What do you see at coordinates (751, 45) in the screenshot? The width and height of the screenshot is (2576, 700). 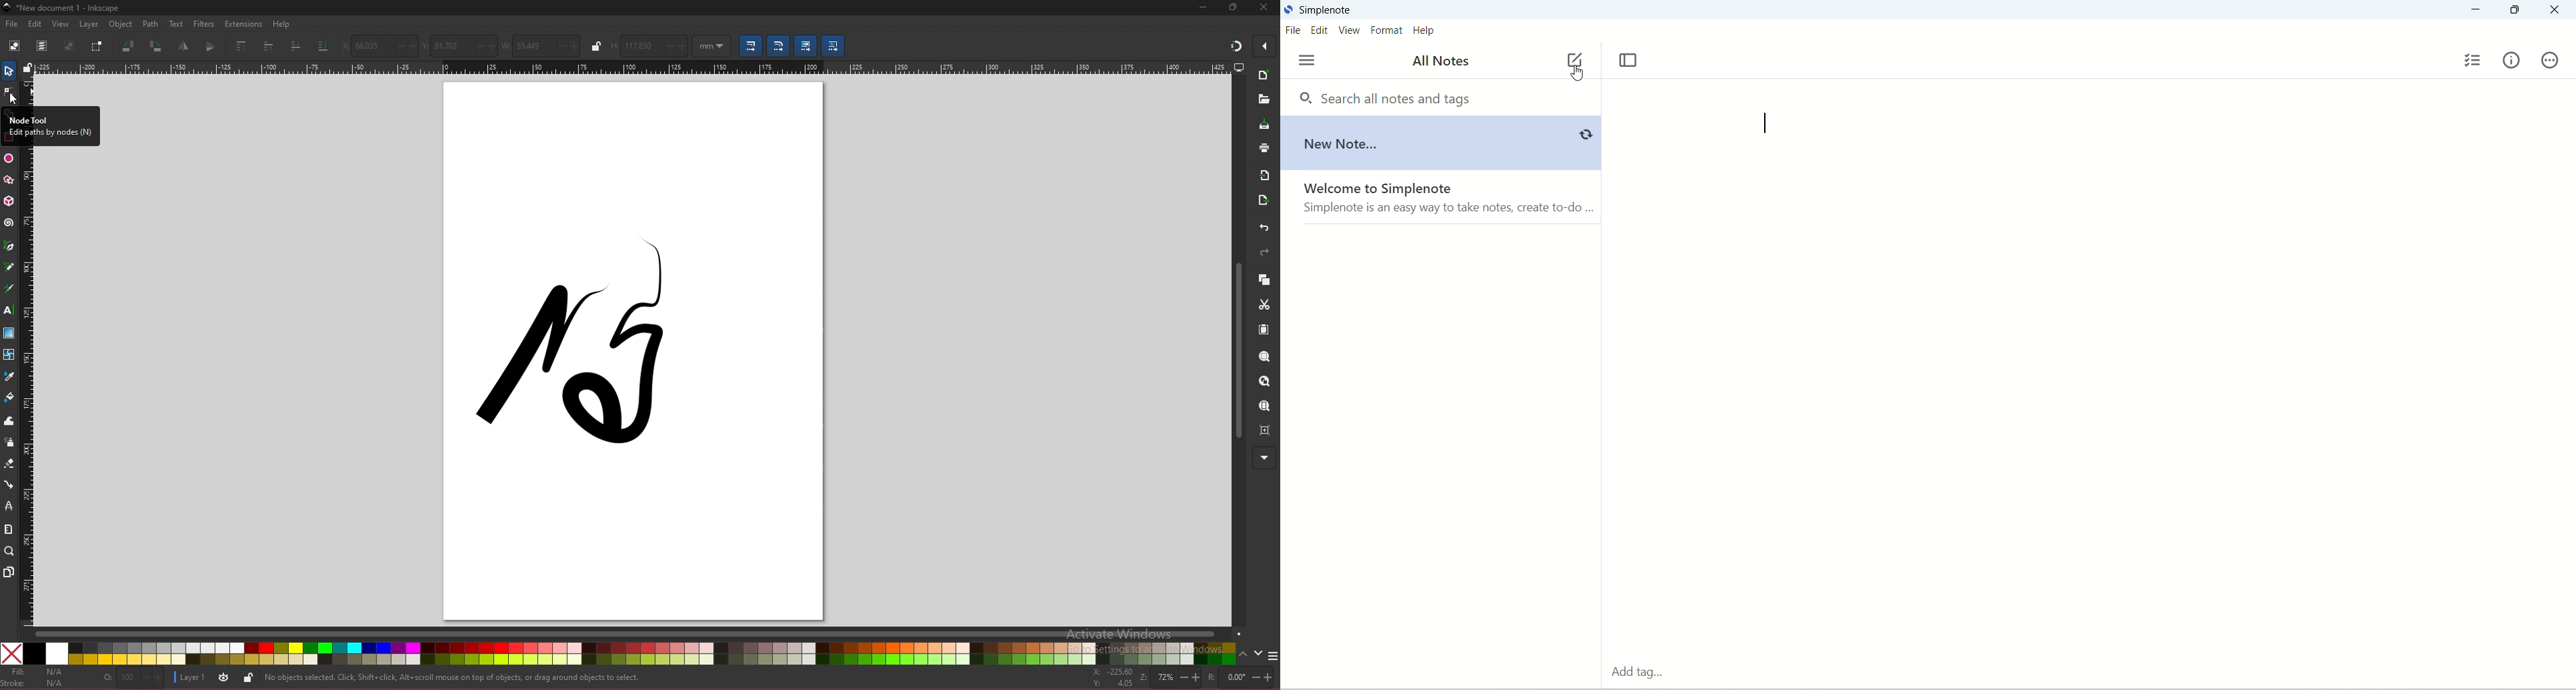 I see `scale stroke width` at bounding box center [751, 45].